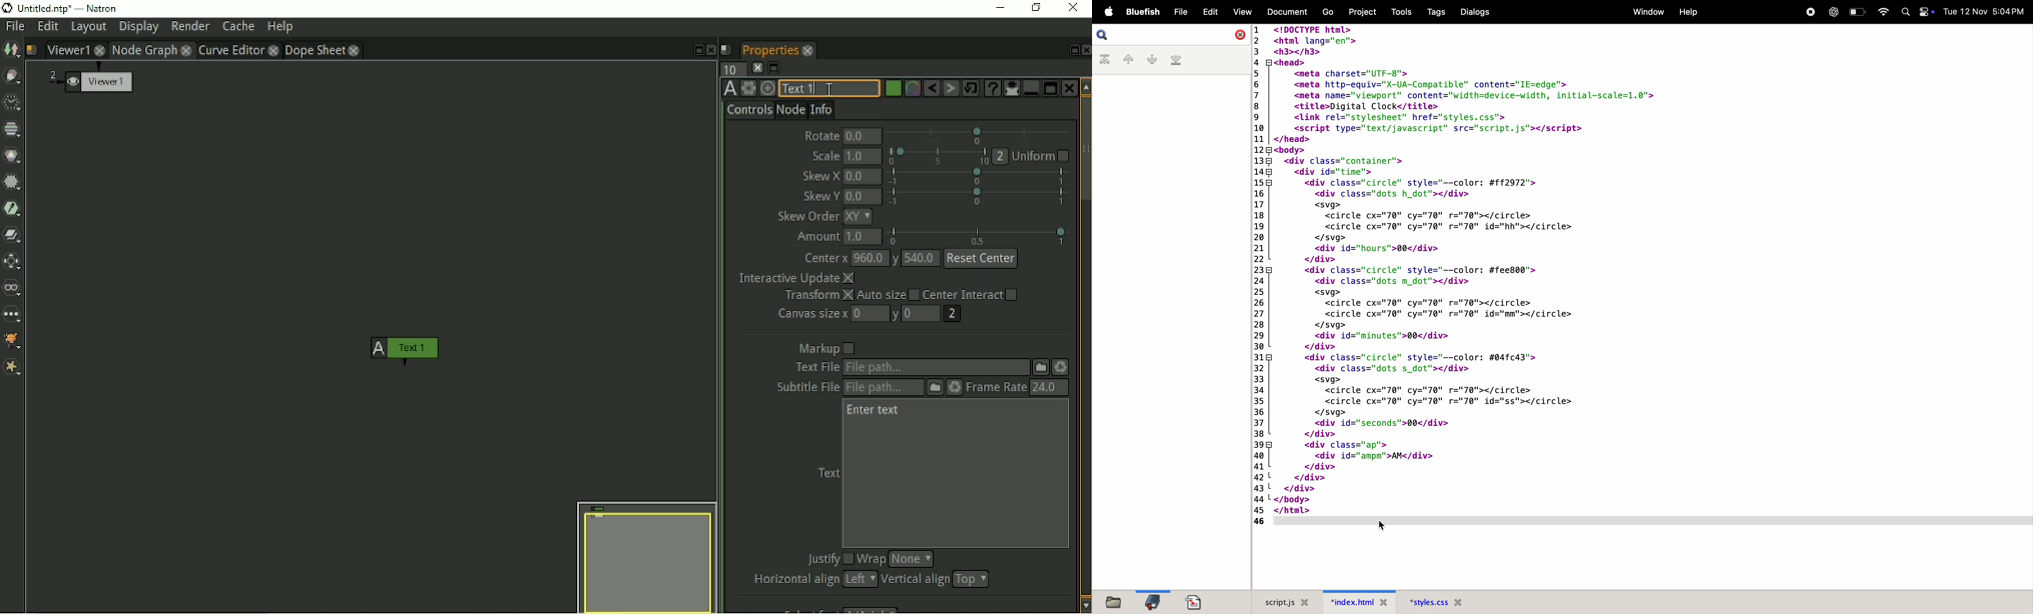 This screenshot has height=616, width=2044. What do you see at coordinates (1127, 58) in the screenshot?
I see `previous bookmark` at bounding box center [1127, 58].